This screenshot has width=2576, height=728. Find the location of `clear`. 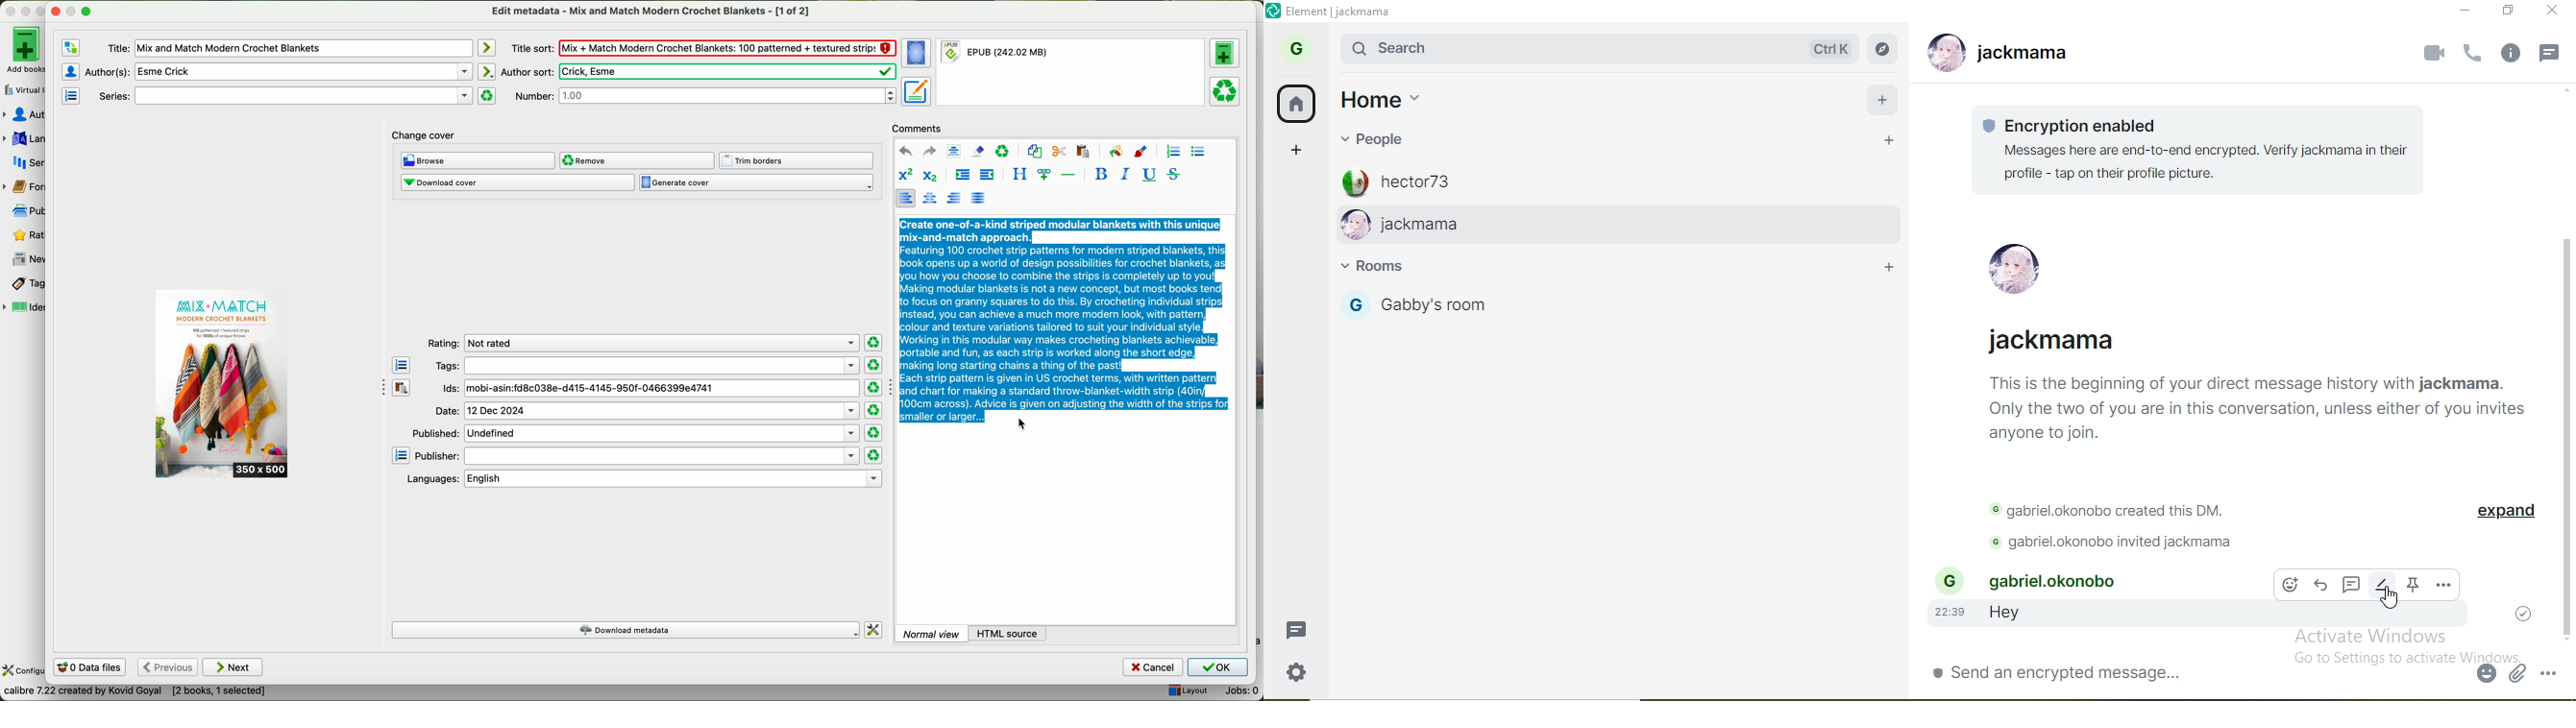

clear is located at coordinates (1003, 152).